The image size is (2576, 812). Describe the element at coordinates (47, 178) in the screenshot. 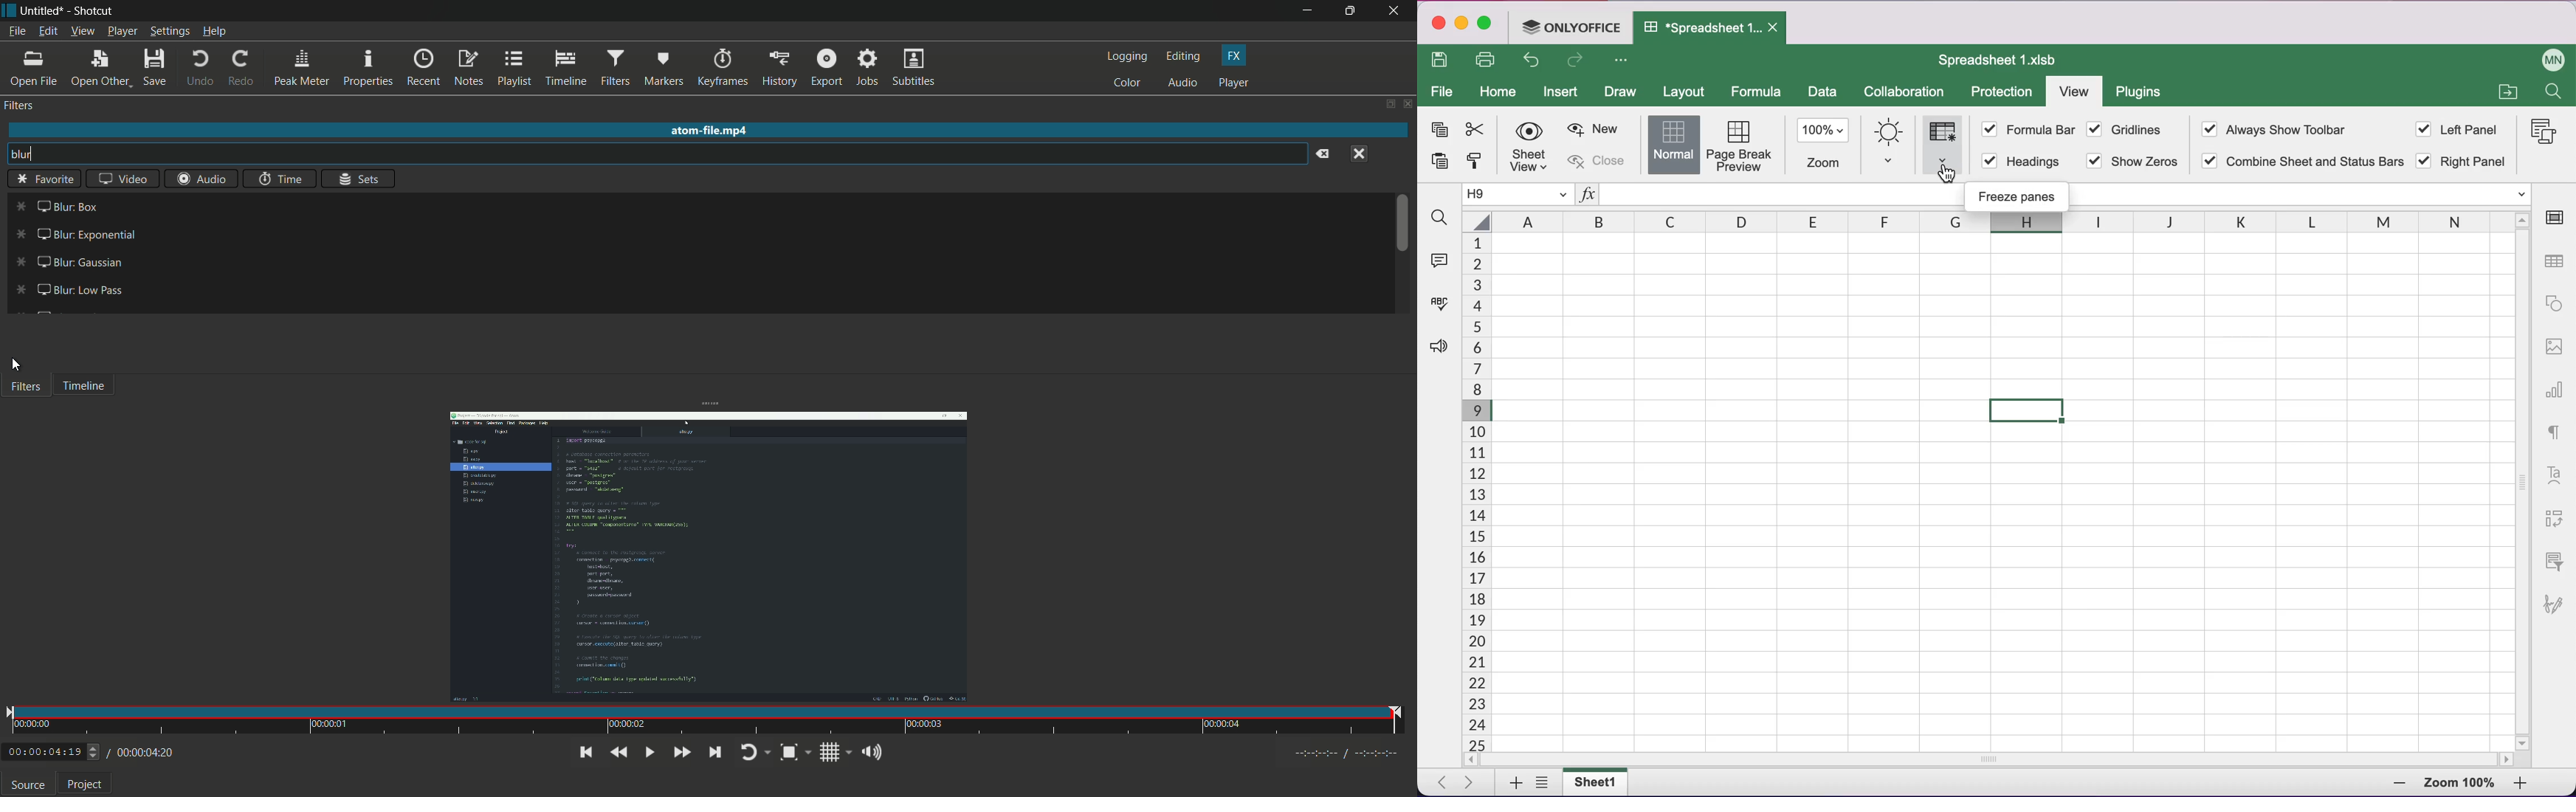

I see `` at that location.